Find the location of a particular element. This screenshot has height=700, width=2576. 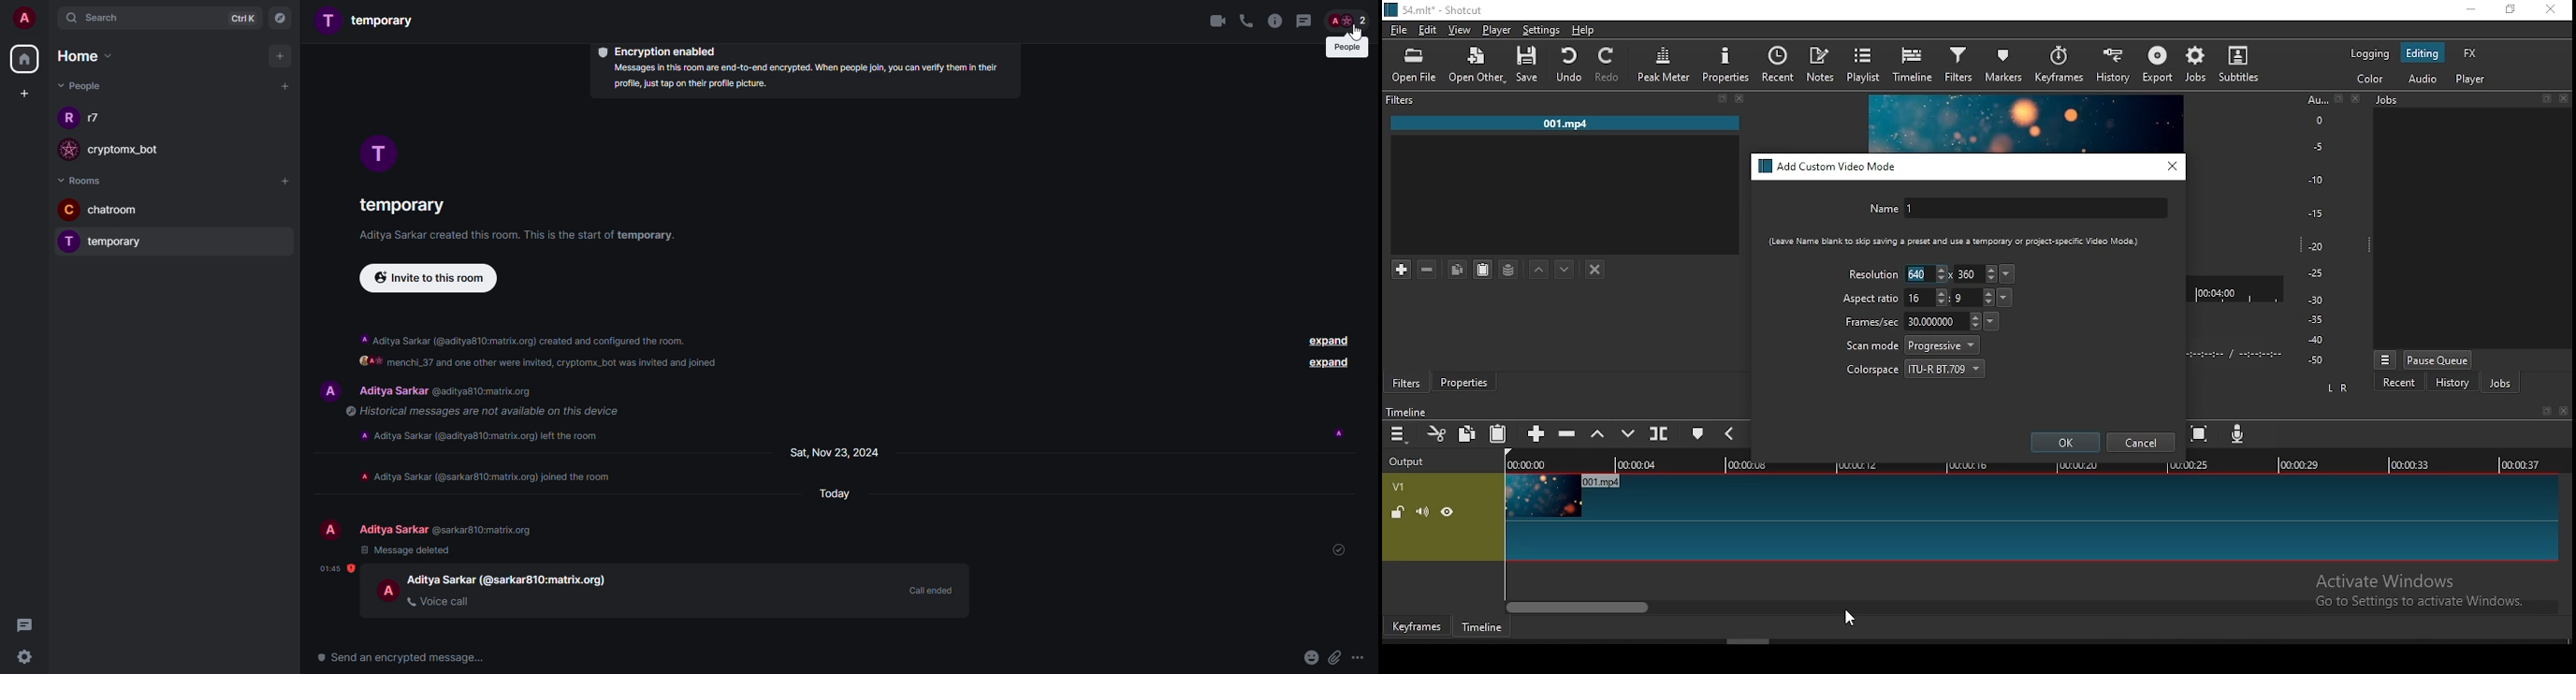

edit is located at coordinates (1428, 31).